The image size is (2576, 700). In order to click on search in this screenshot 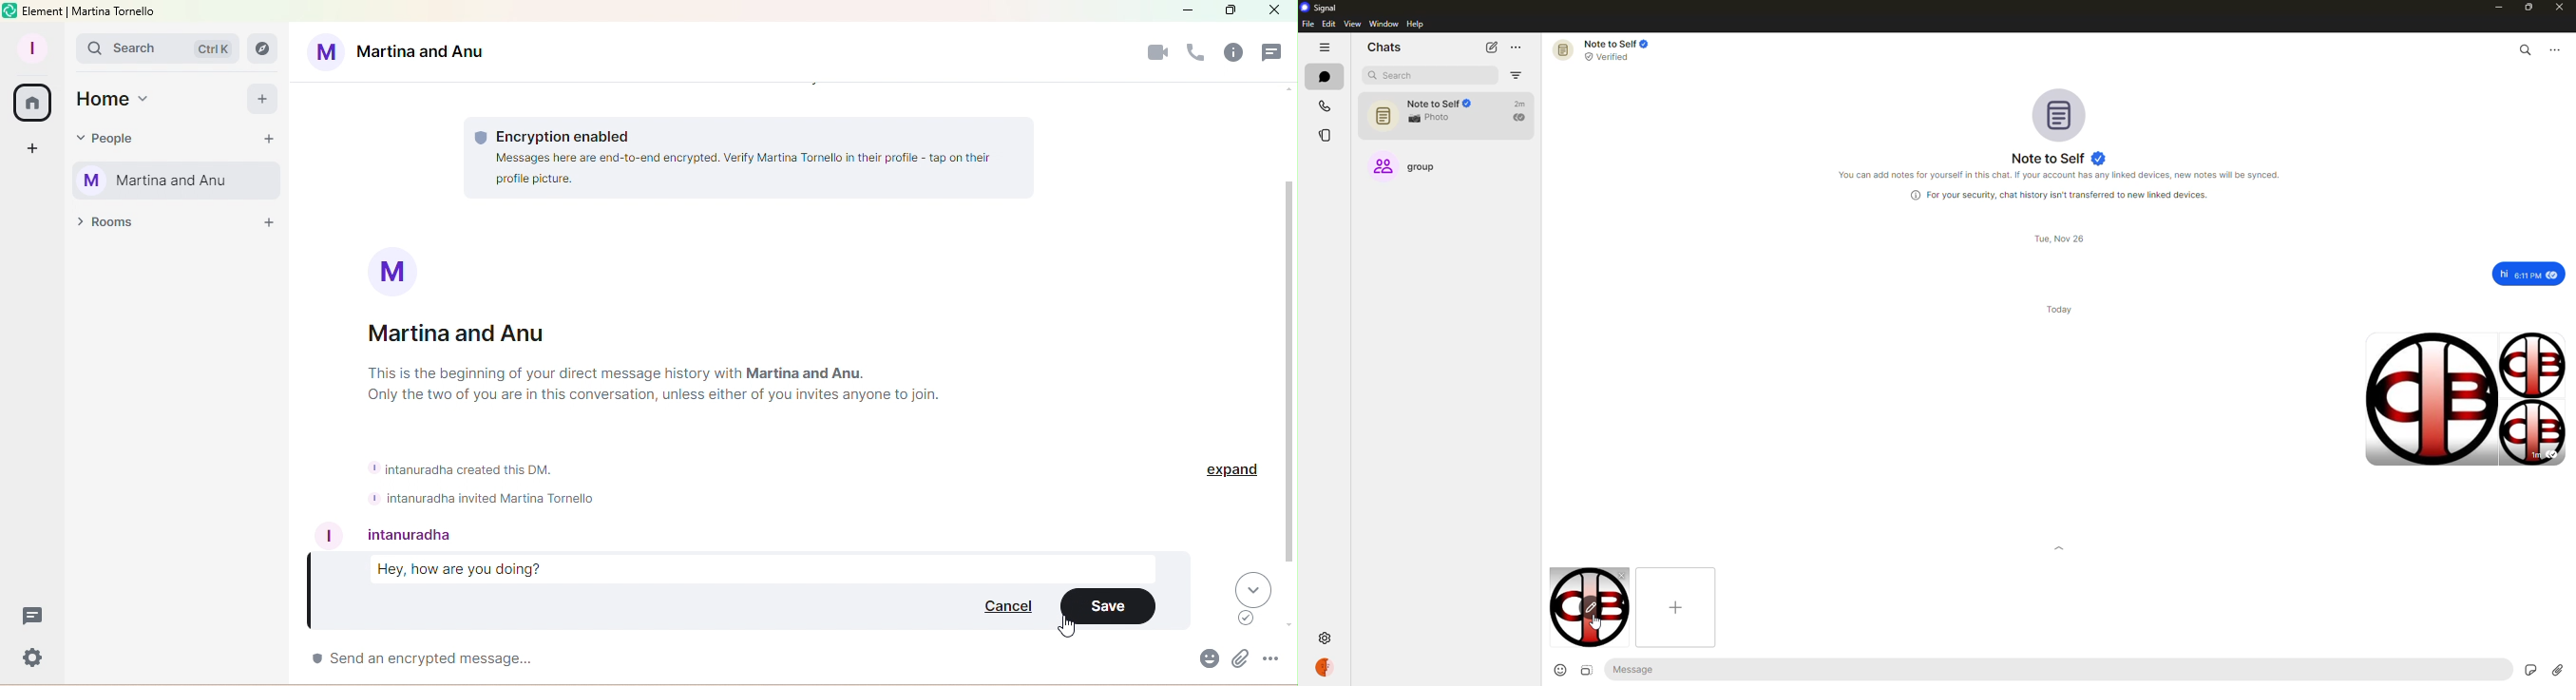, I will do `click(2525, 49)`.